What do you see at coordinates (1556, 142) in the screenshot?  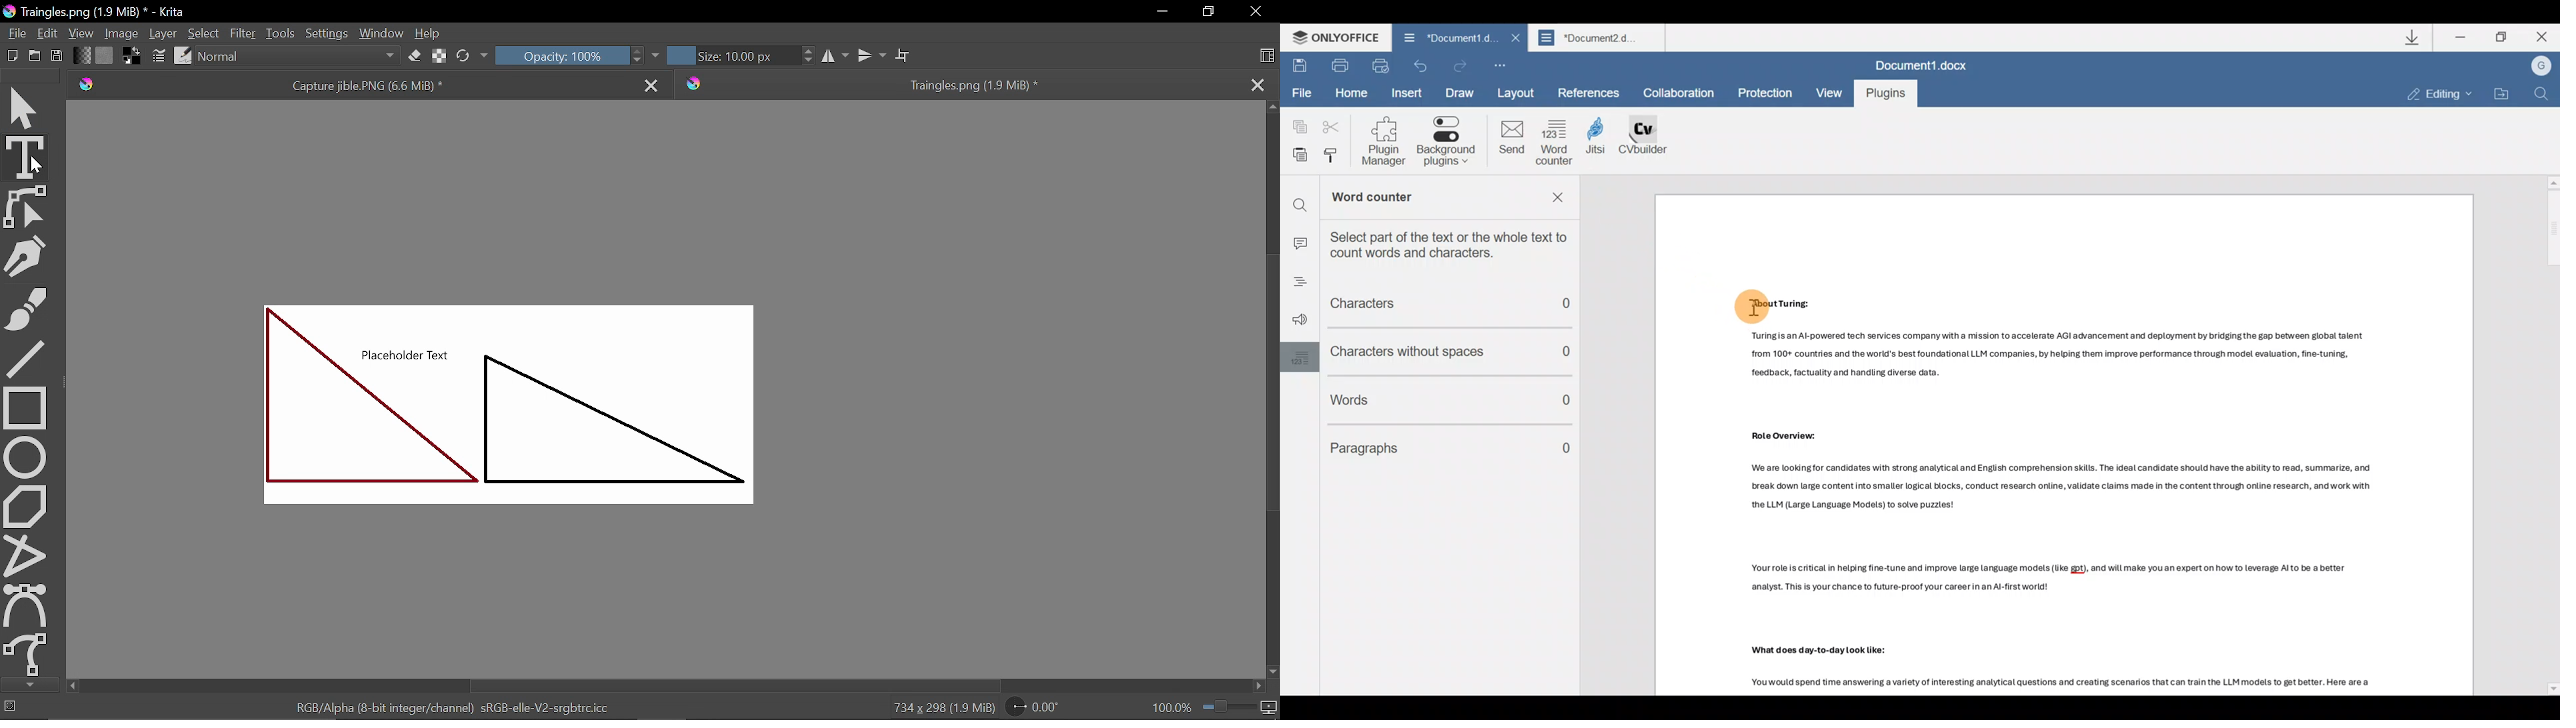 I see `Word counter` at bounding box center [1556, 142].